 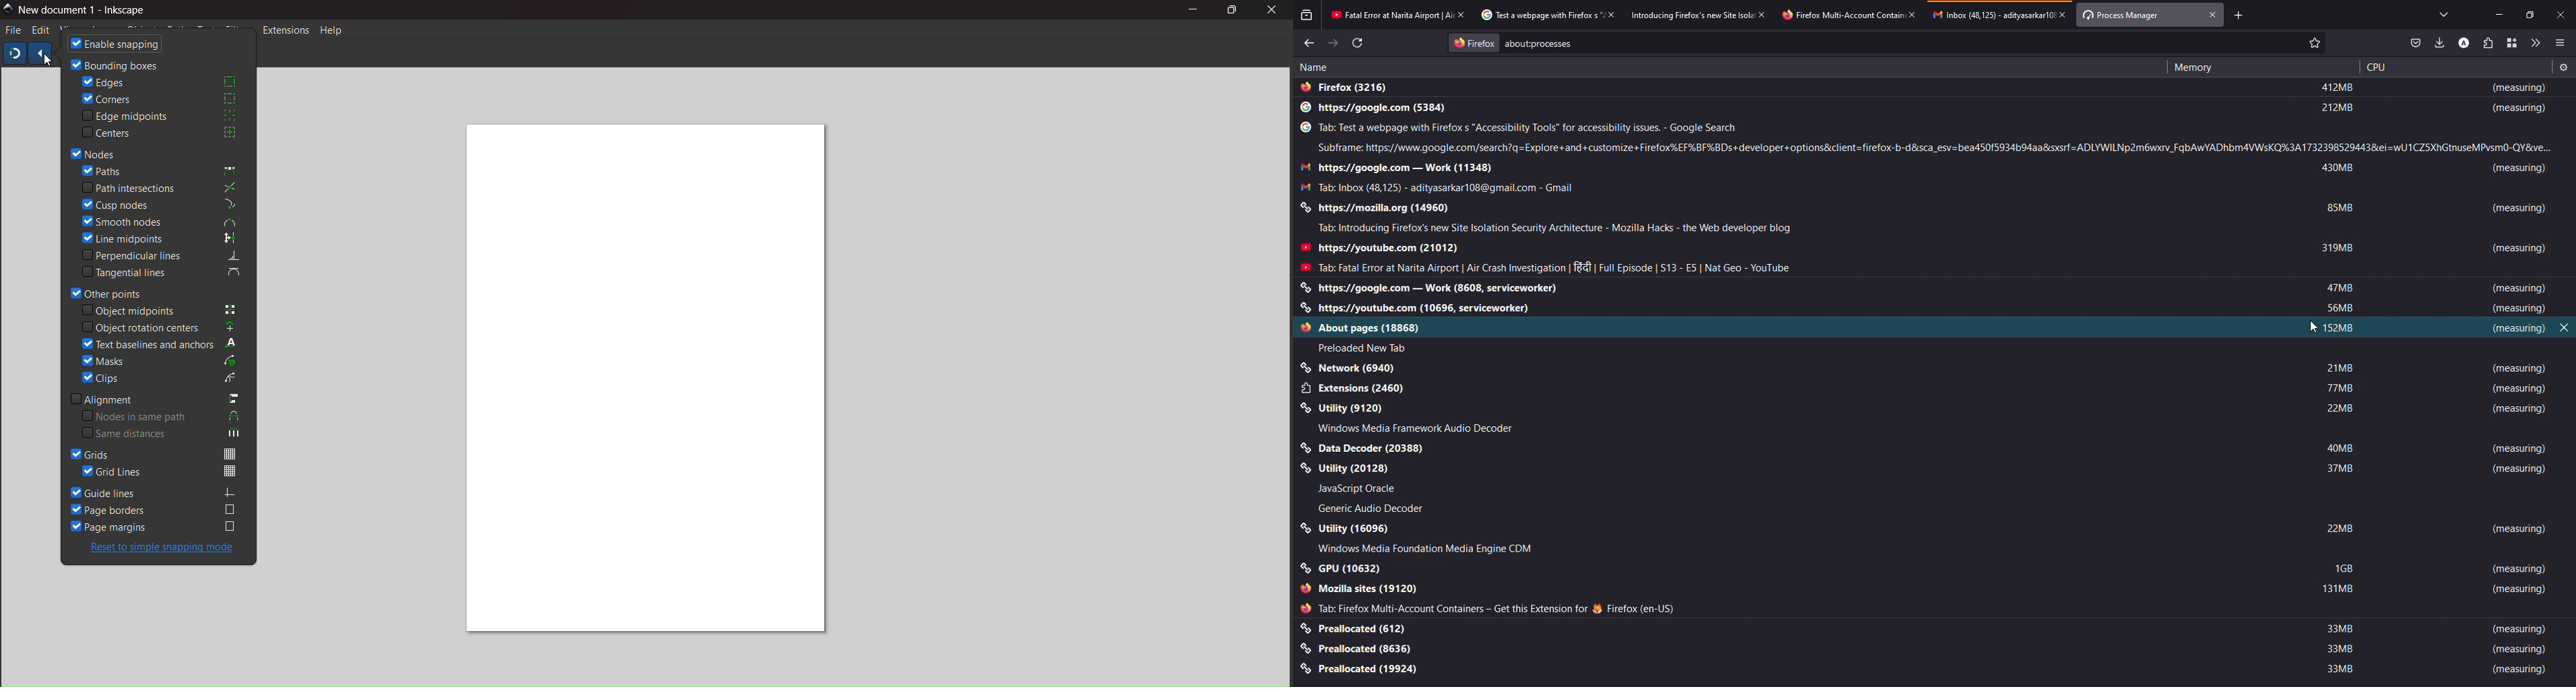 I want to click on Mark as Favourite, so click(x=2314, y=43).